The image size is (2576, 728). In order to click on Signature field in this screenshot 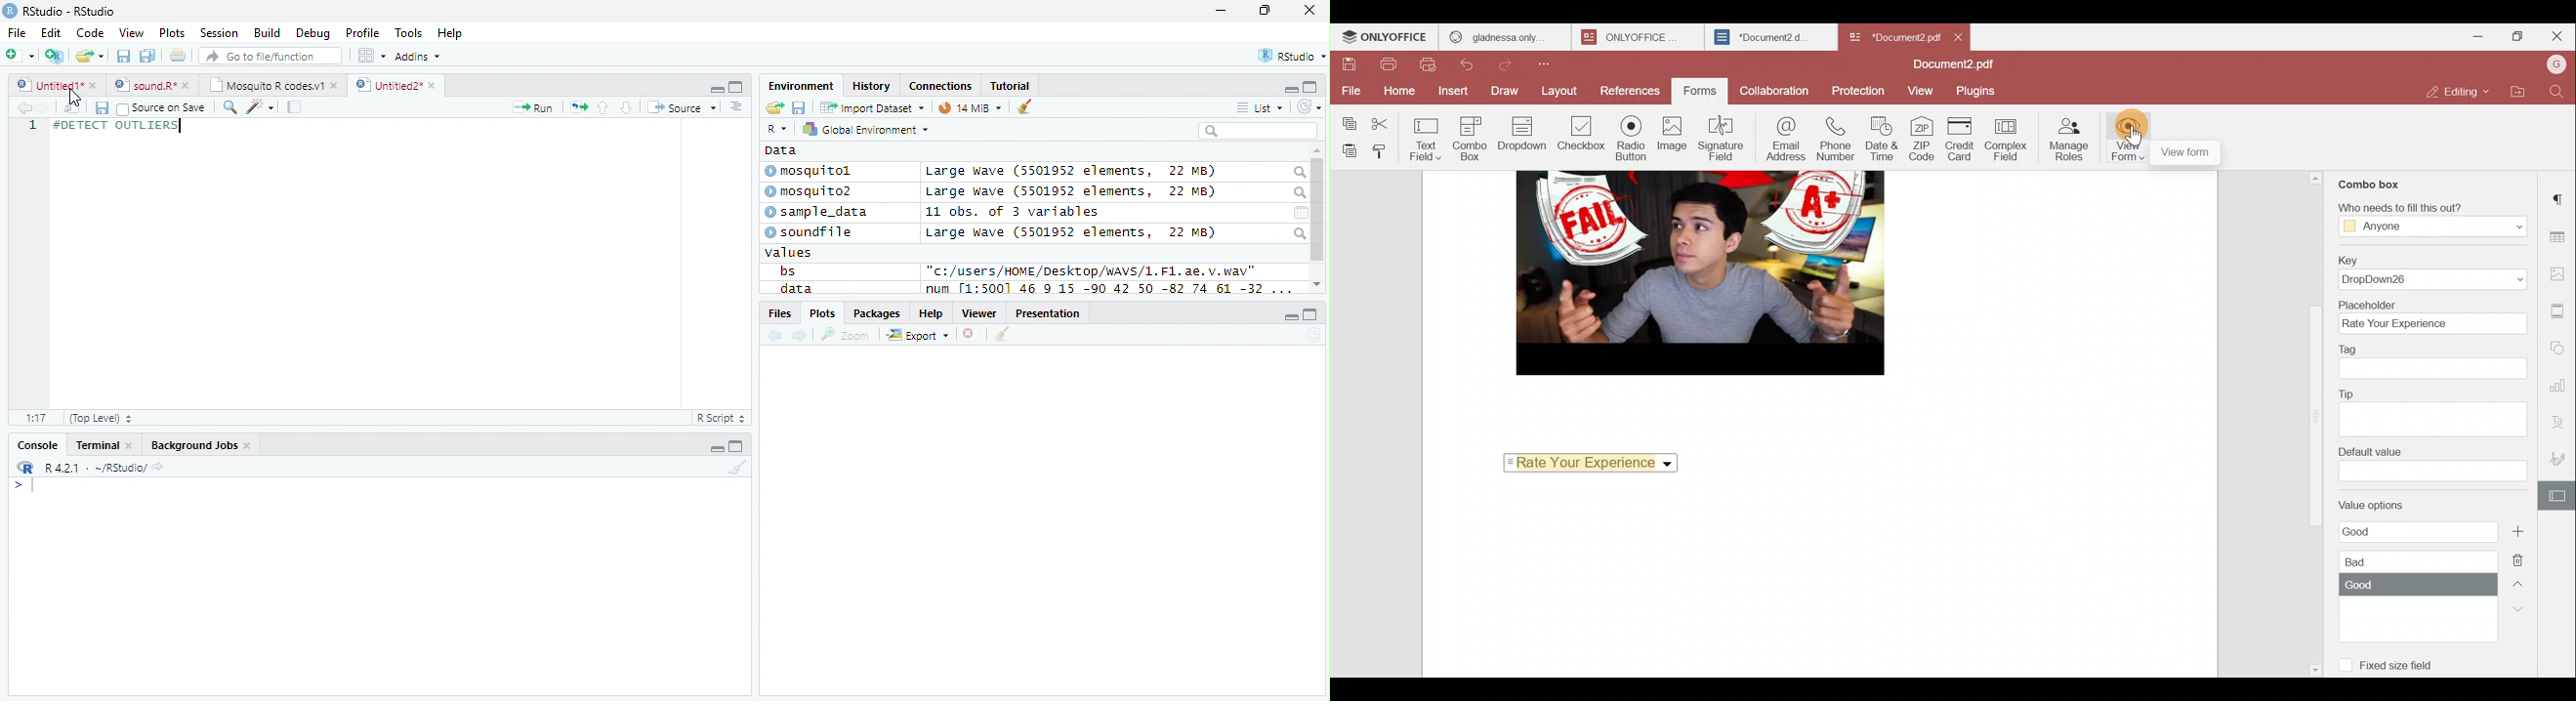, I will do `click(1721, 138)`.